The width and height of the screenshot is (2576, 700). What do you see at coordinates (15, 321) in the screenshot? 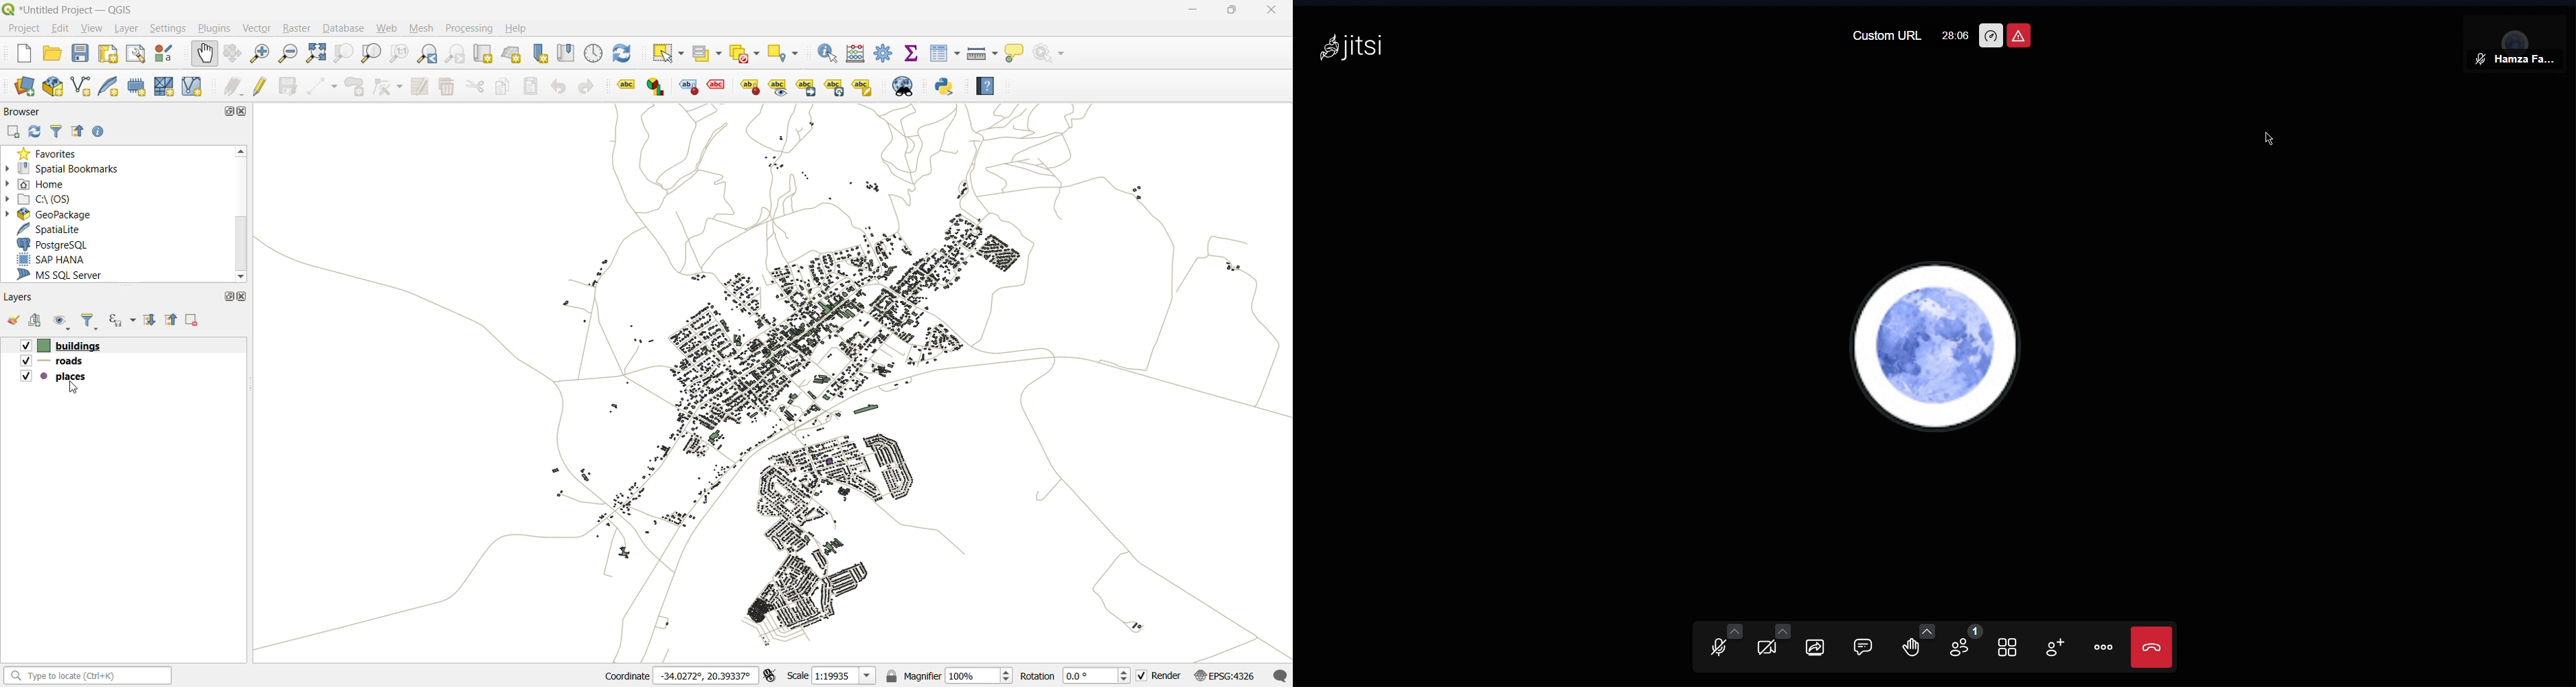
I see `open` at bounding box center [15, 321].